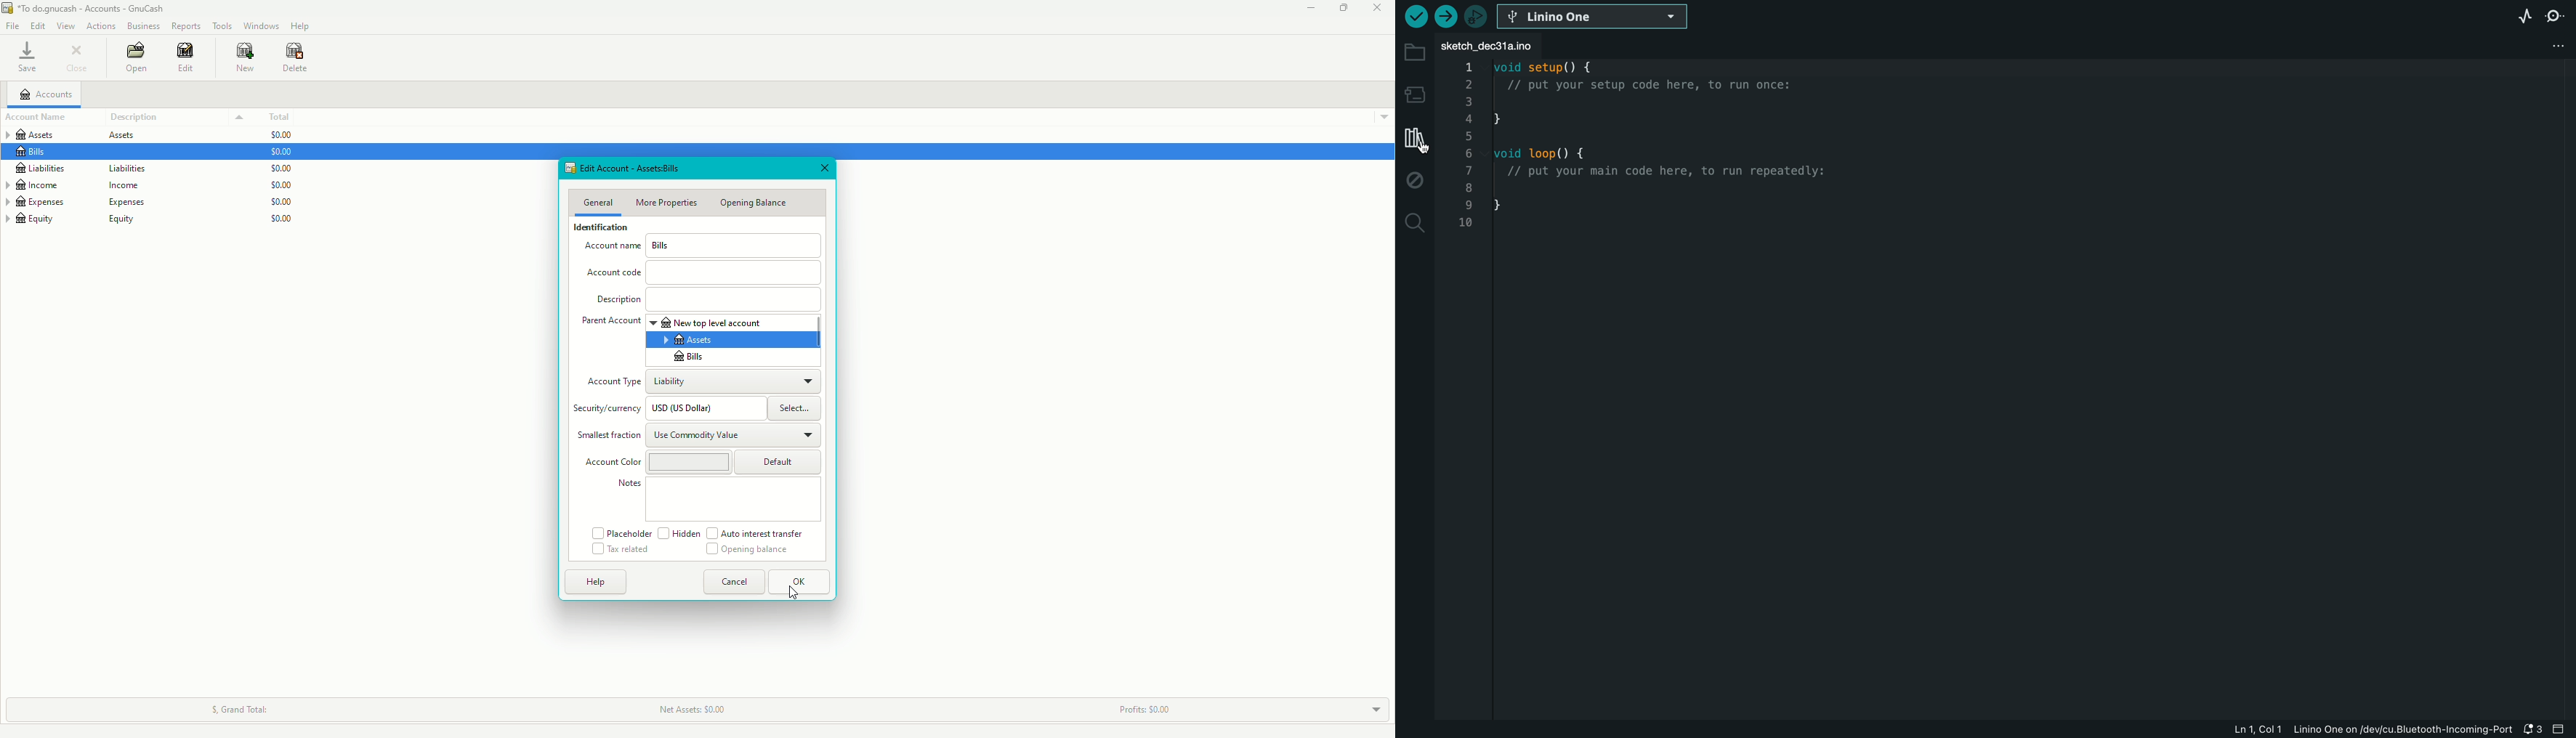  I want to click on Save, so click(26, 60).